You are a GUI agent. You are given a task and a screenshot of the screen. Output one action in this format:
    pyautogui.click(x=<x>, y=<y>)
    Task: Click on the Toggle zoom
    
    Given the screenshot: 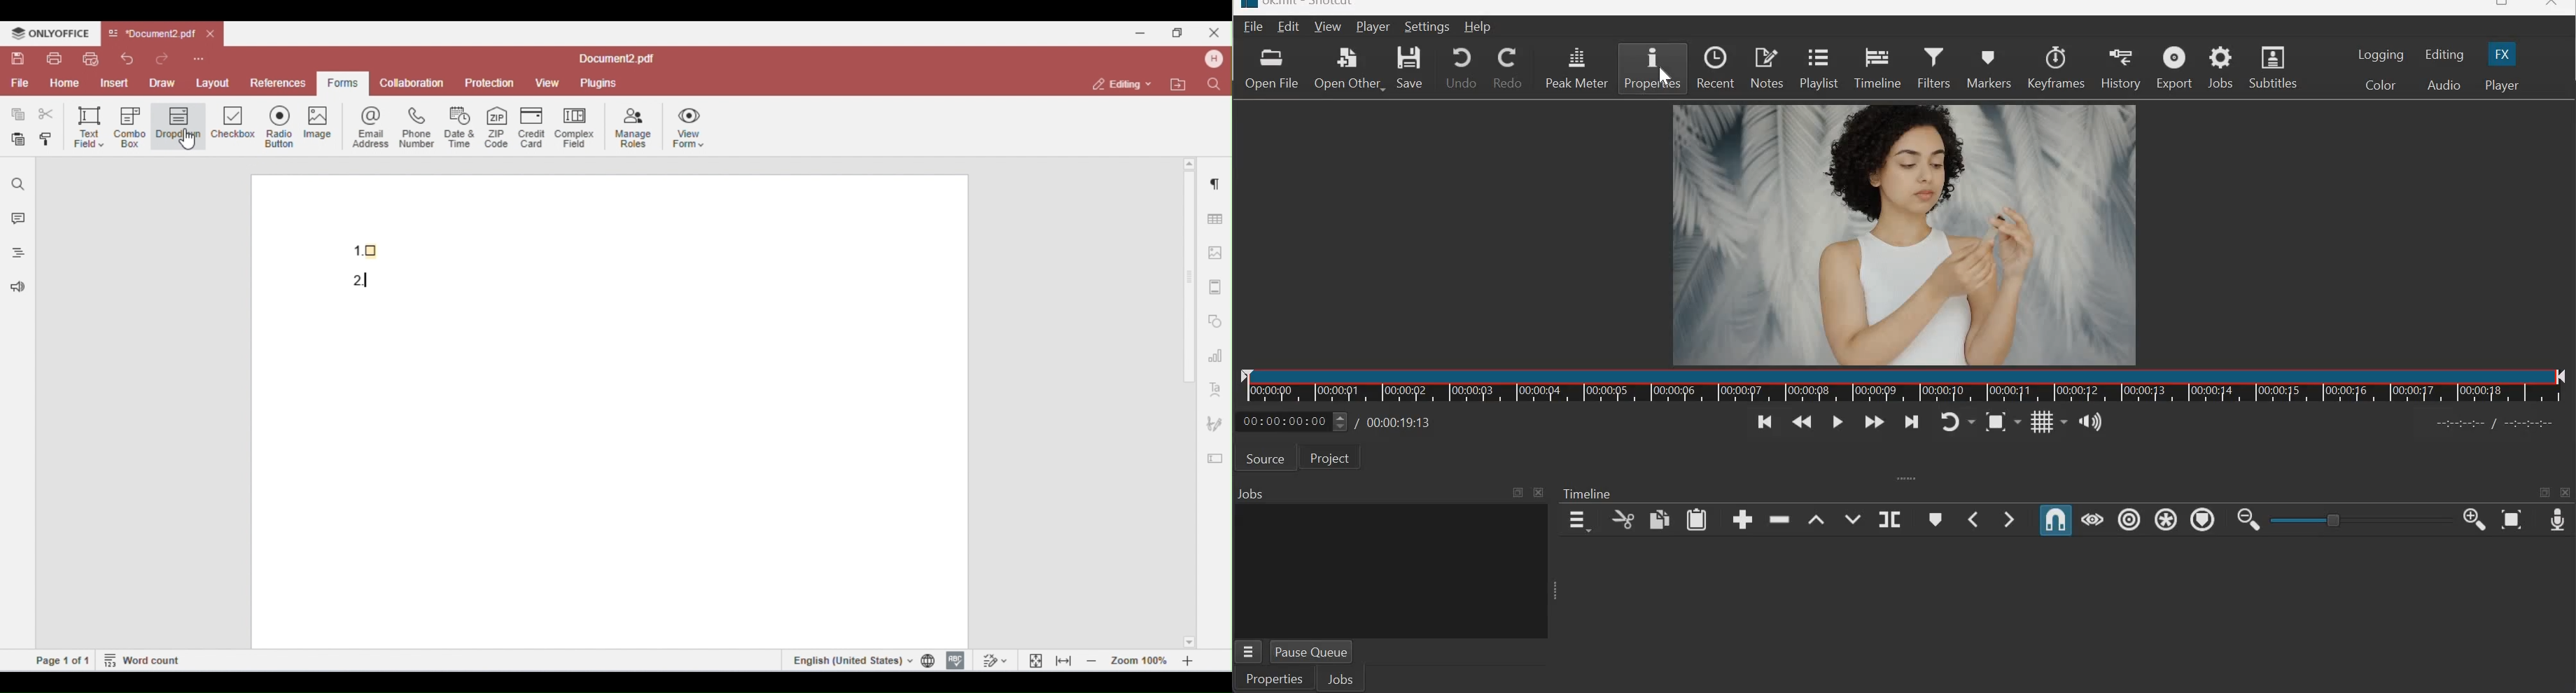 What is the action you would take?
    pyautogui.click(x=2003, y=421)
    